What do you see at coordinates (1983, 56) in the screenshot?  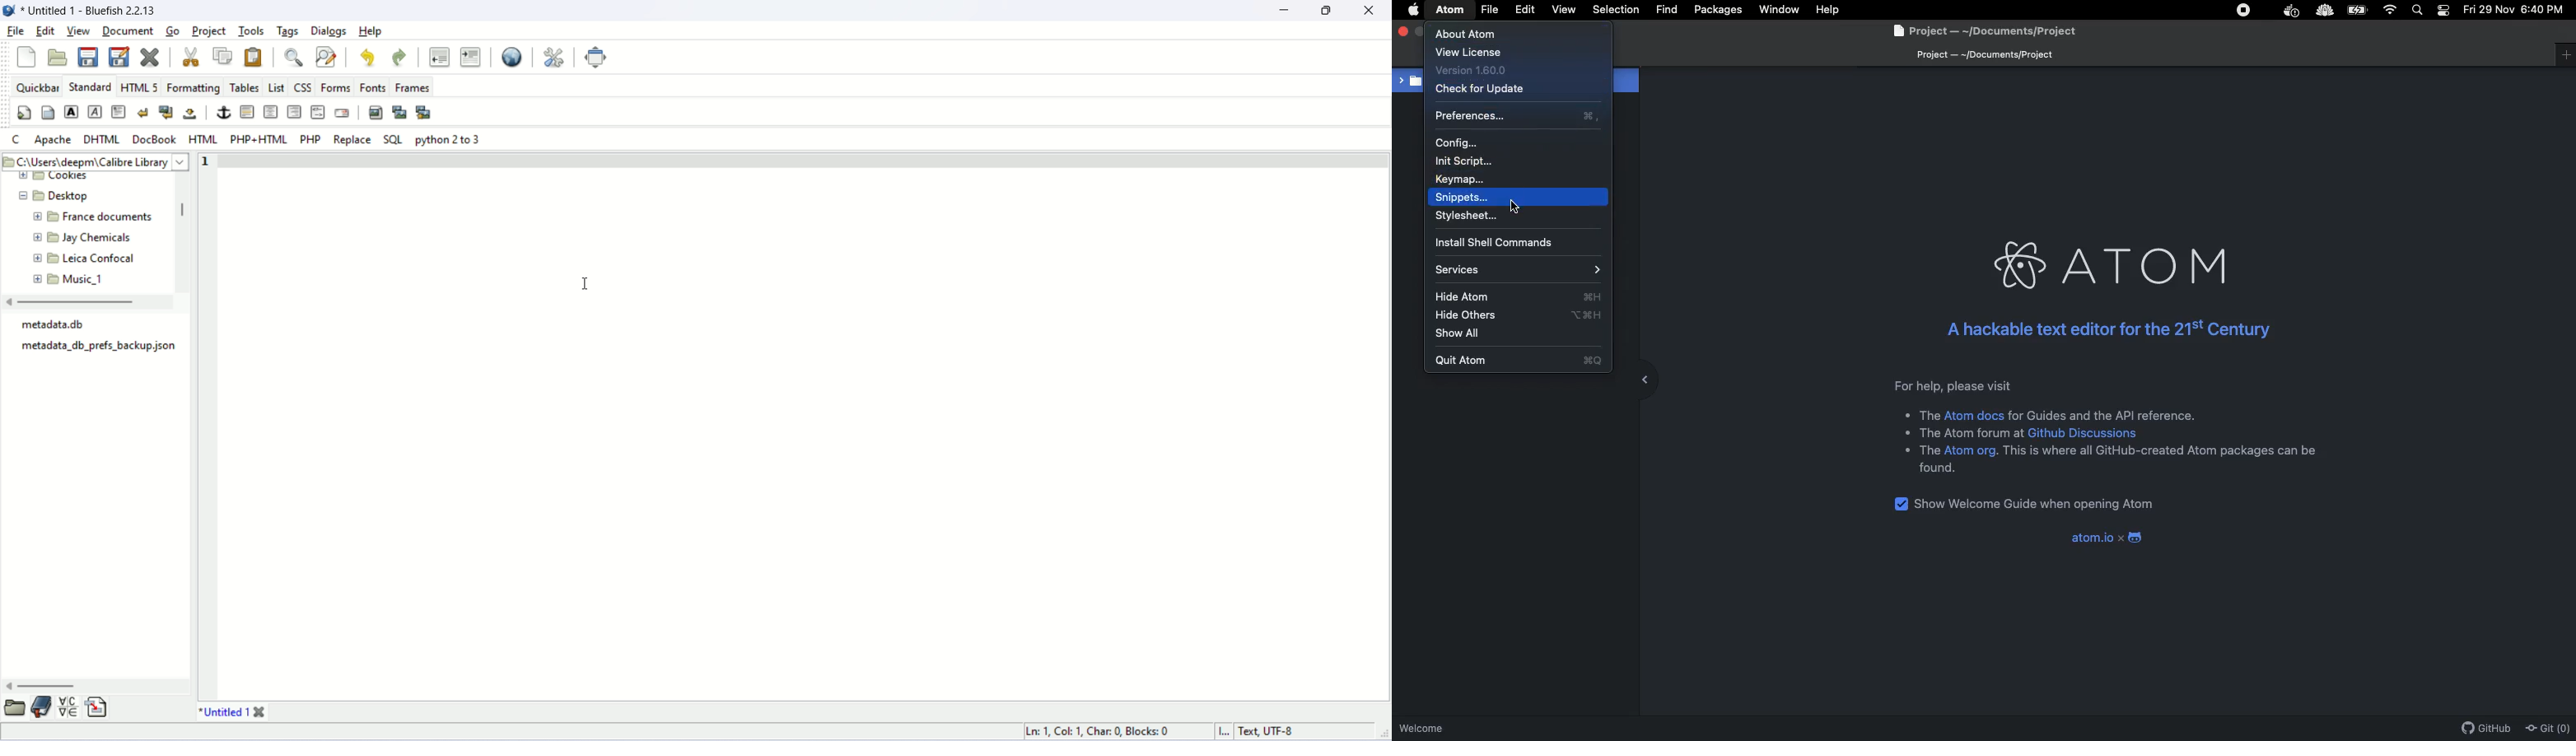 I see `file path` at bounding box center [1983, 56].